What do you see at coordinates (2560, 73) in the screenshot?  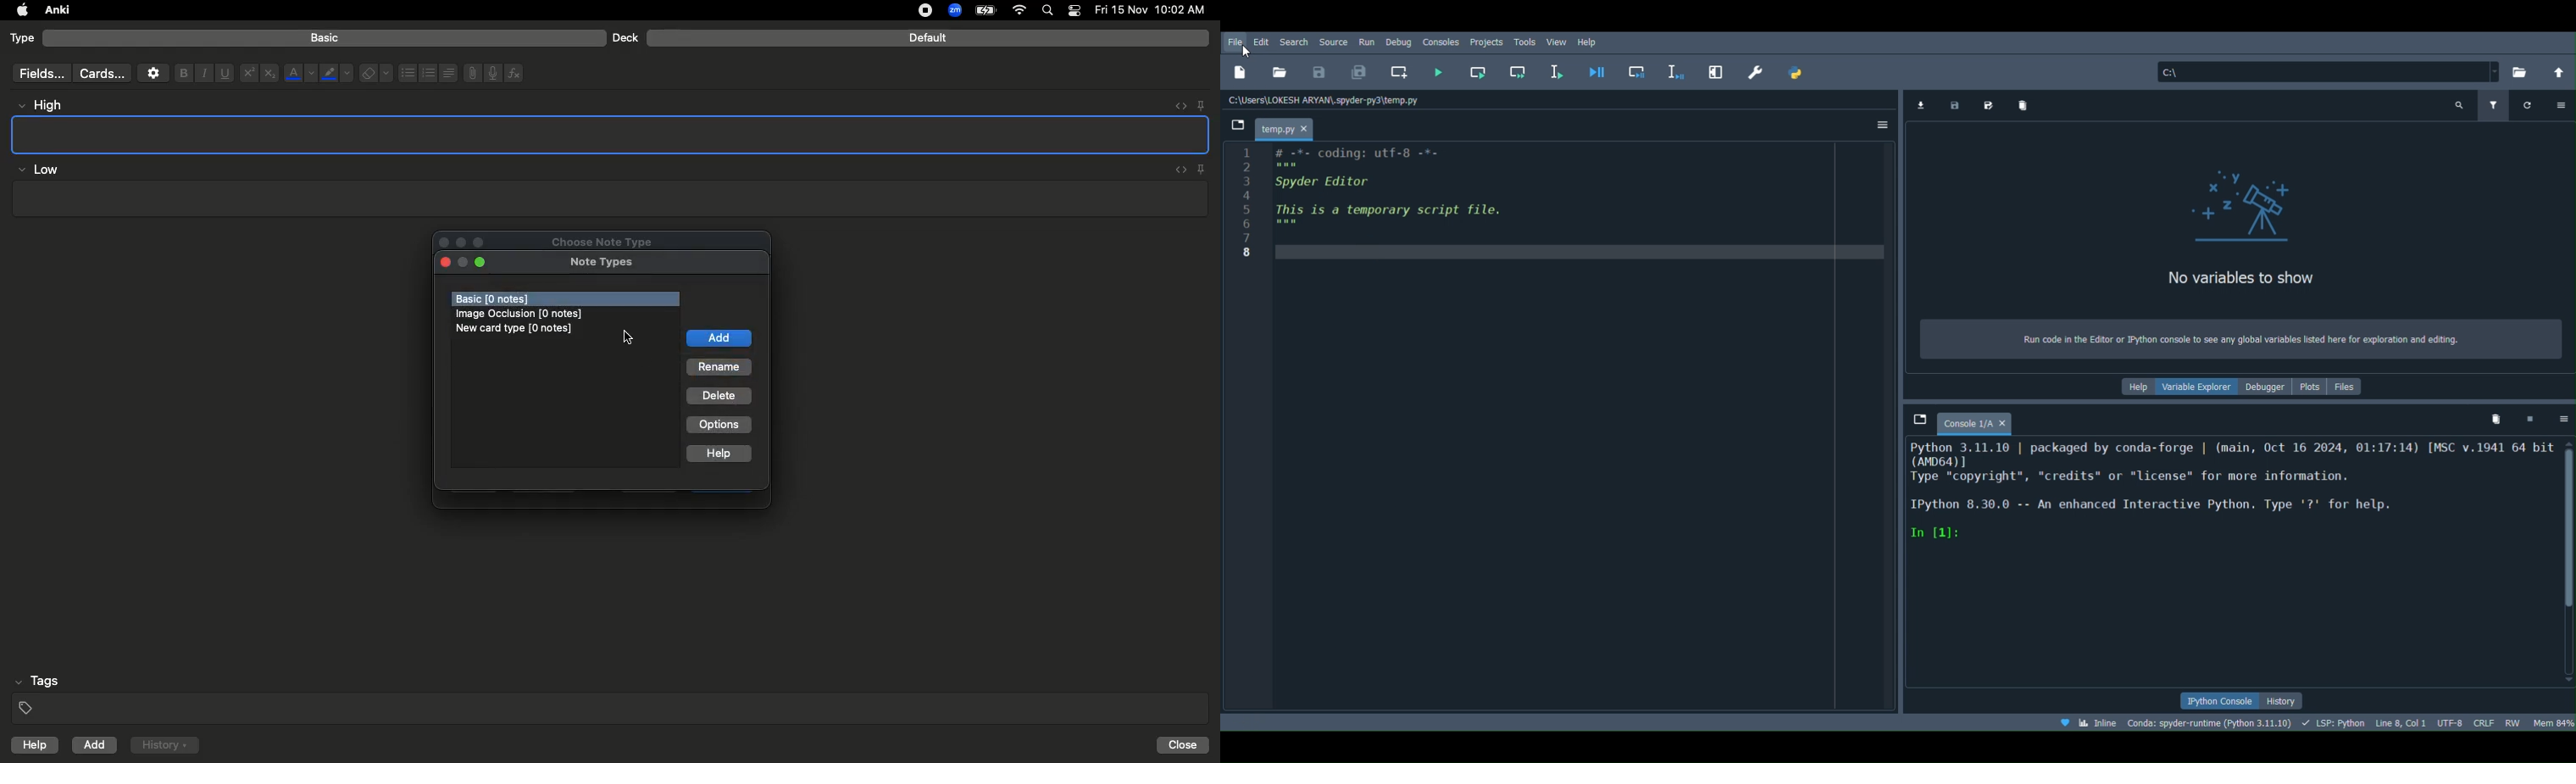 I see `Change to parent directory` at bounding box center [2560, 73].